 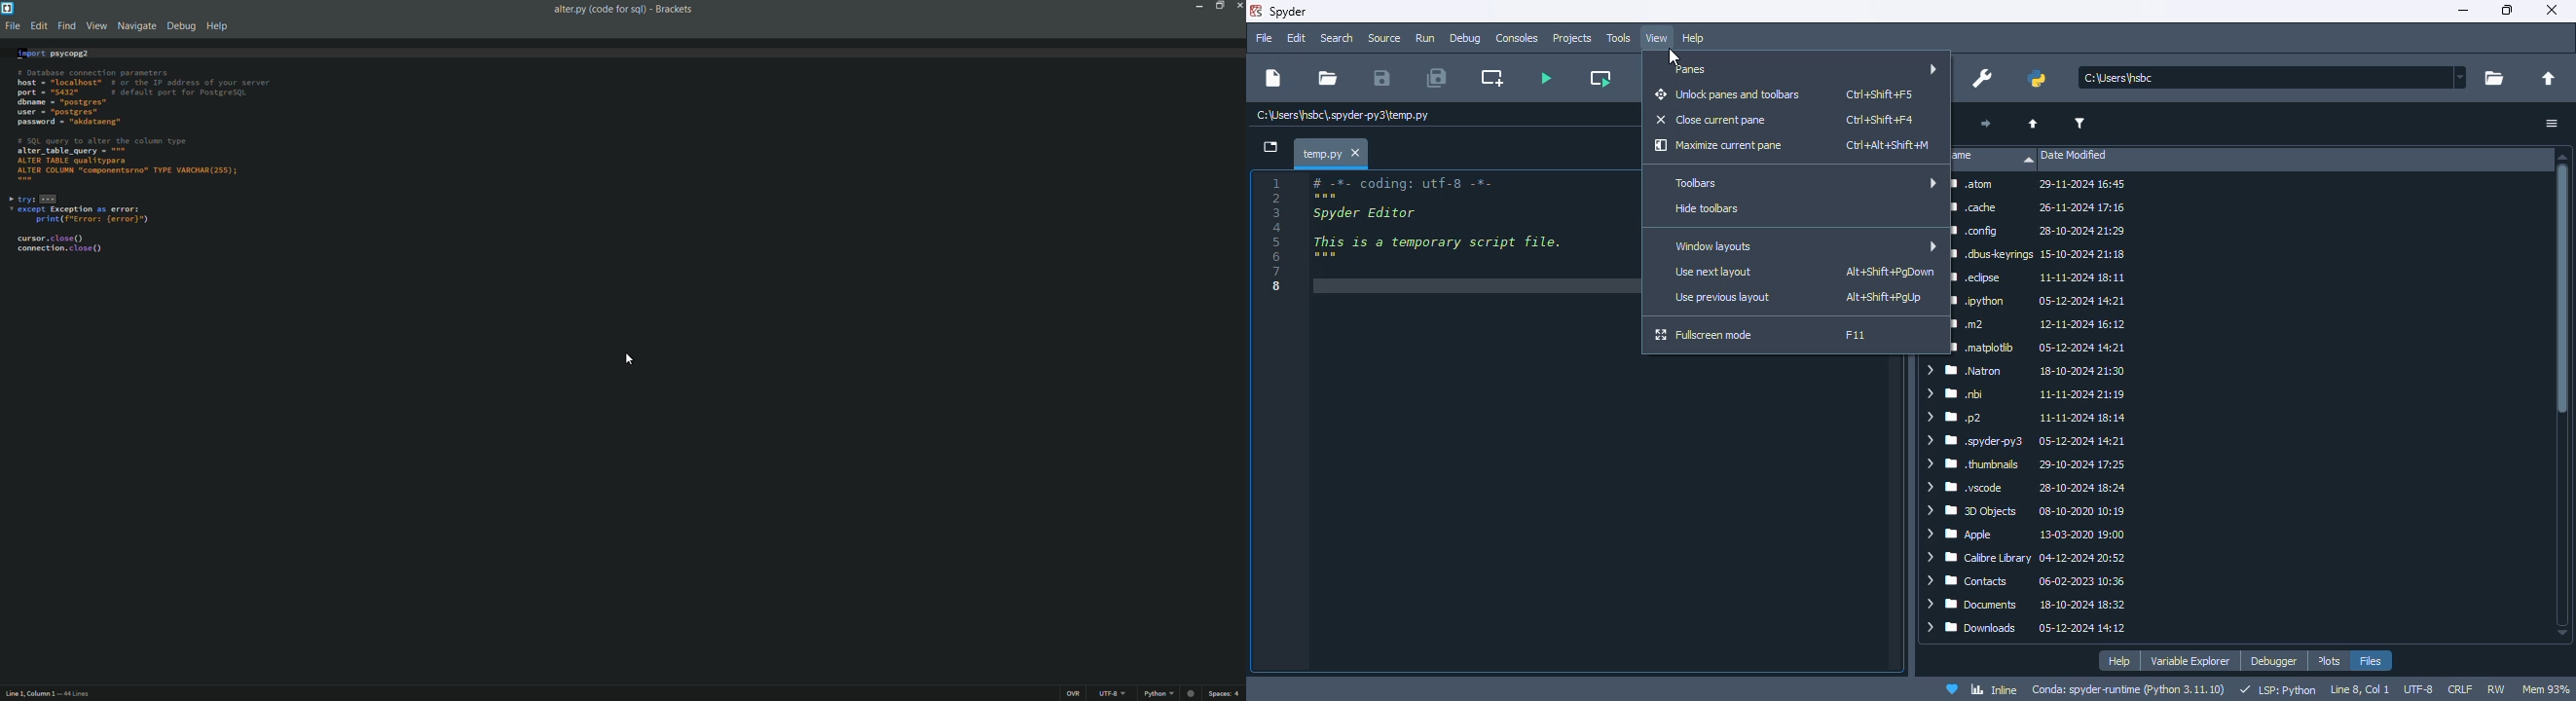 I want to click on options, so click(x=2553, y=124).